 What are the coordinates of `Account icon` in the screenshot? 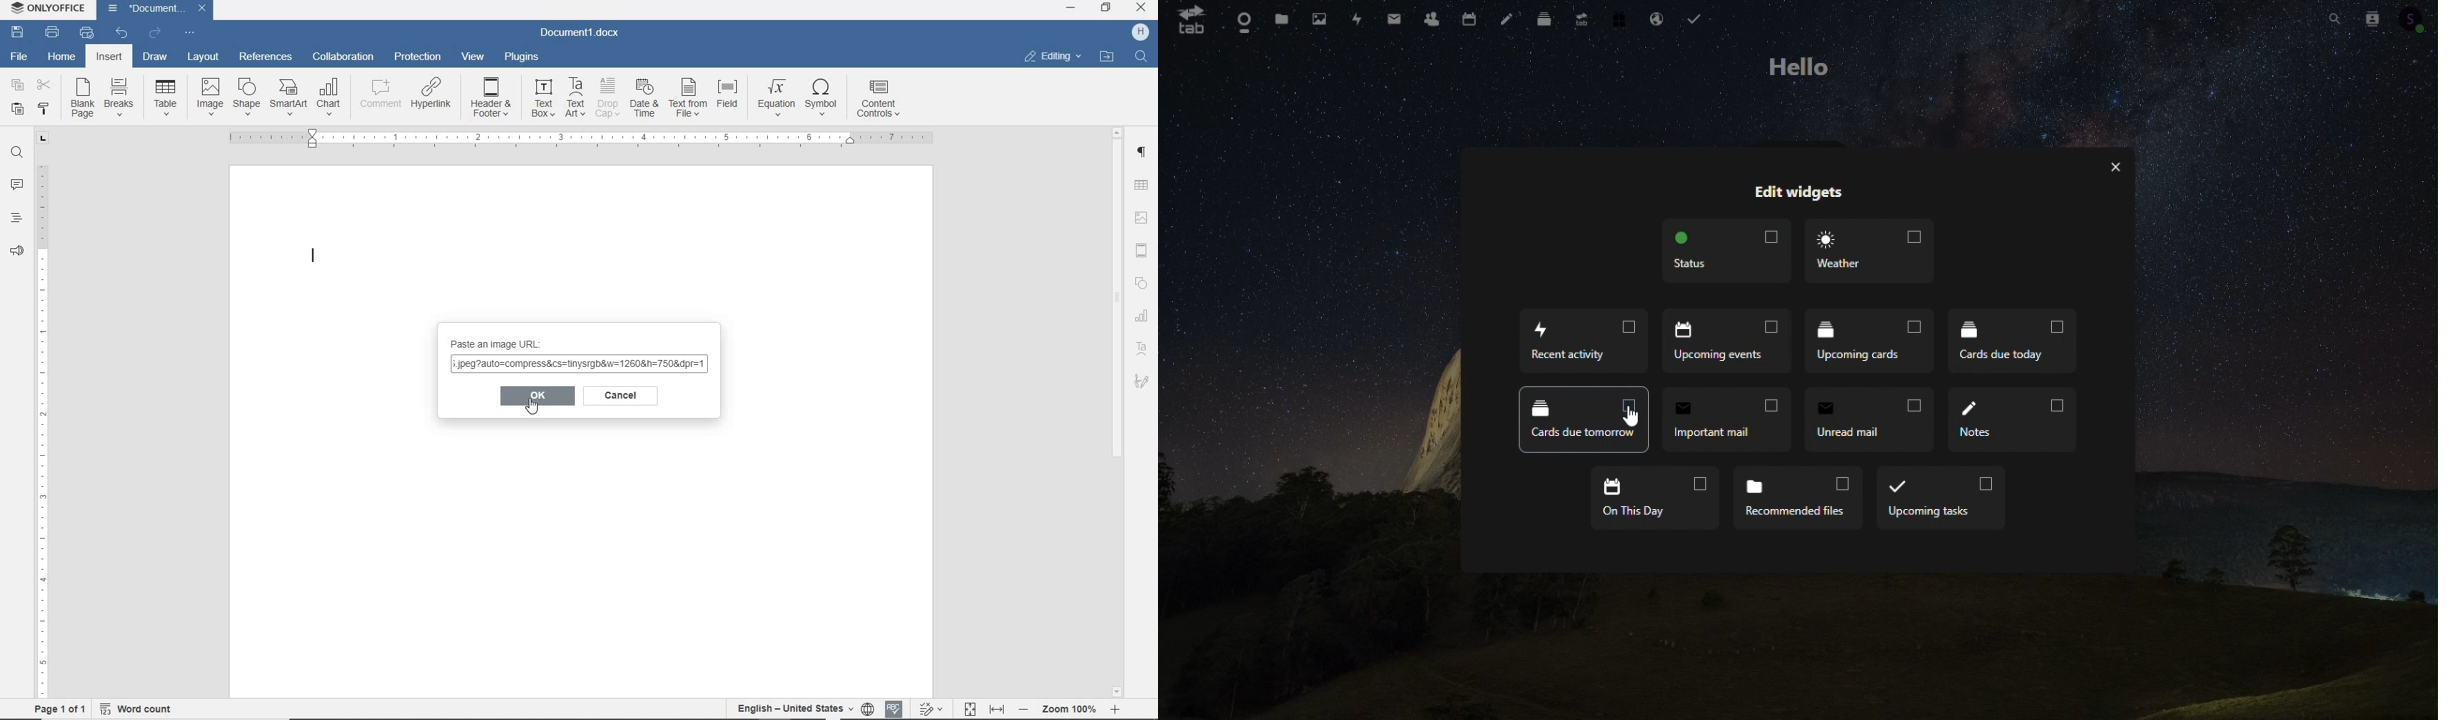 It's located at (2414, 19).